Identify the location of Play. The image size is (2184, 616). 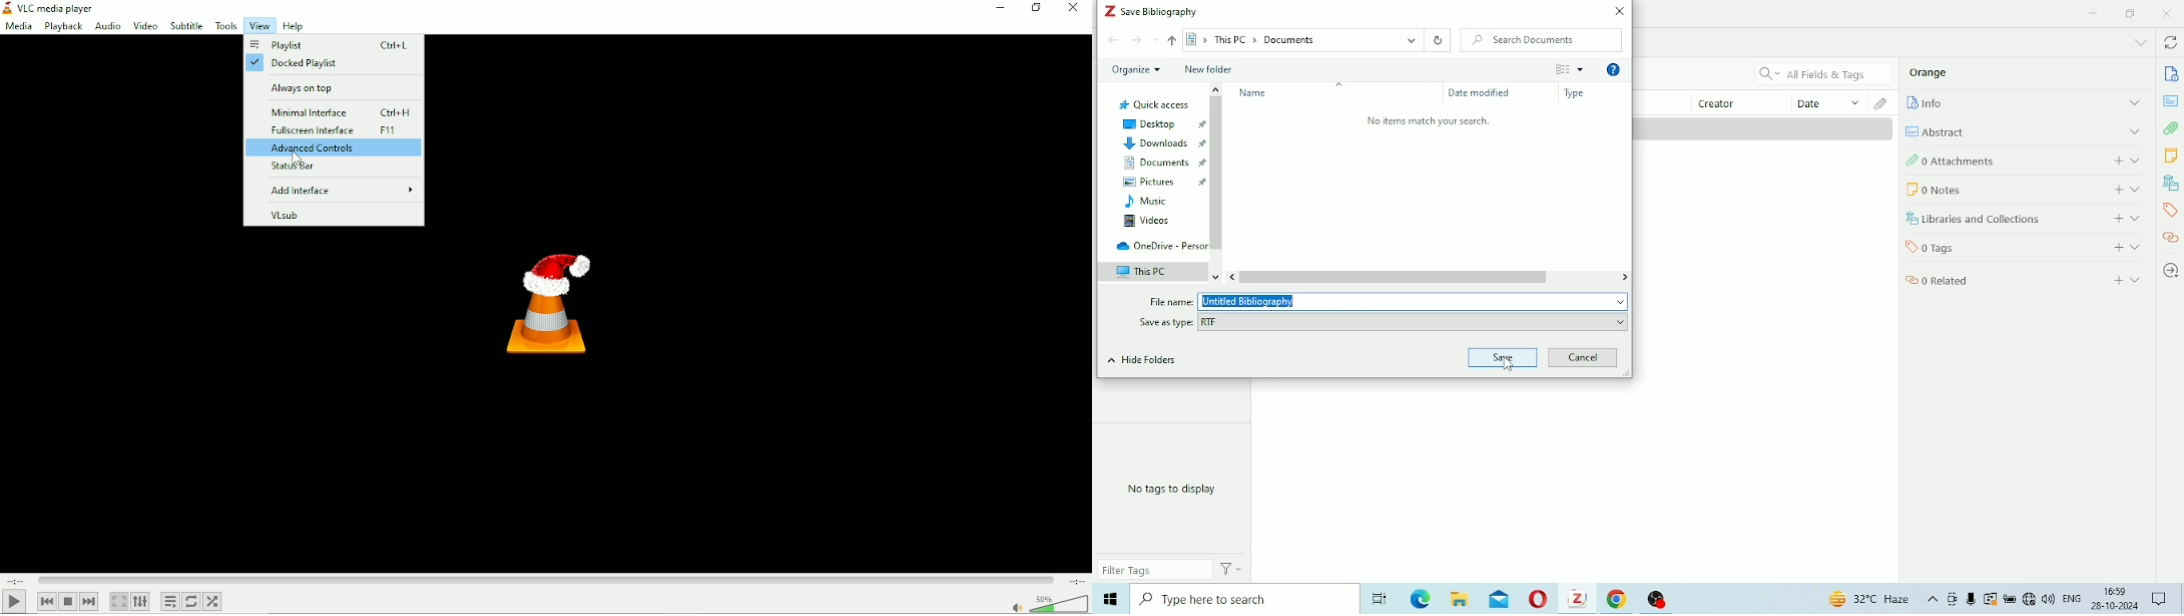
(14, 602).